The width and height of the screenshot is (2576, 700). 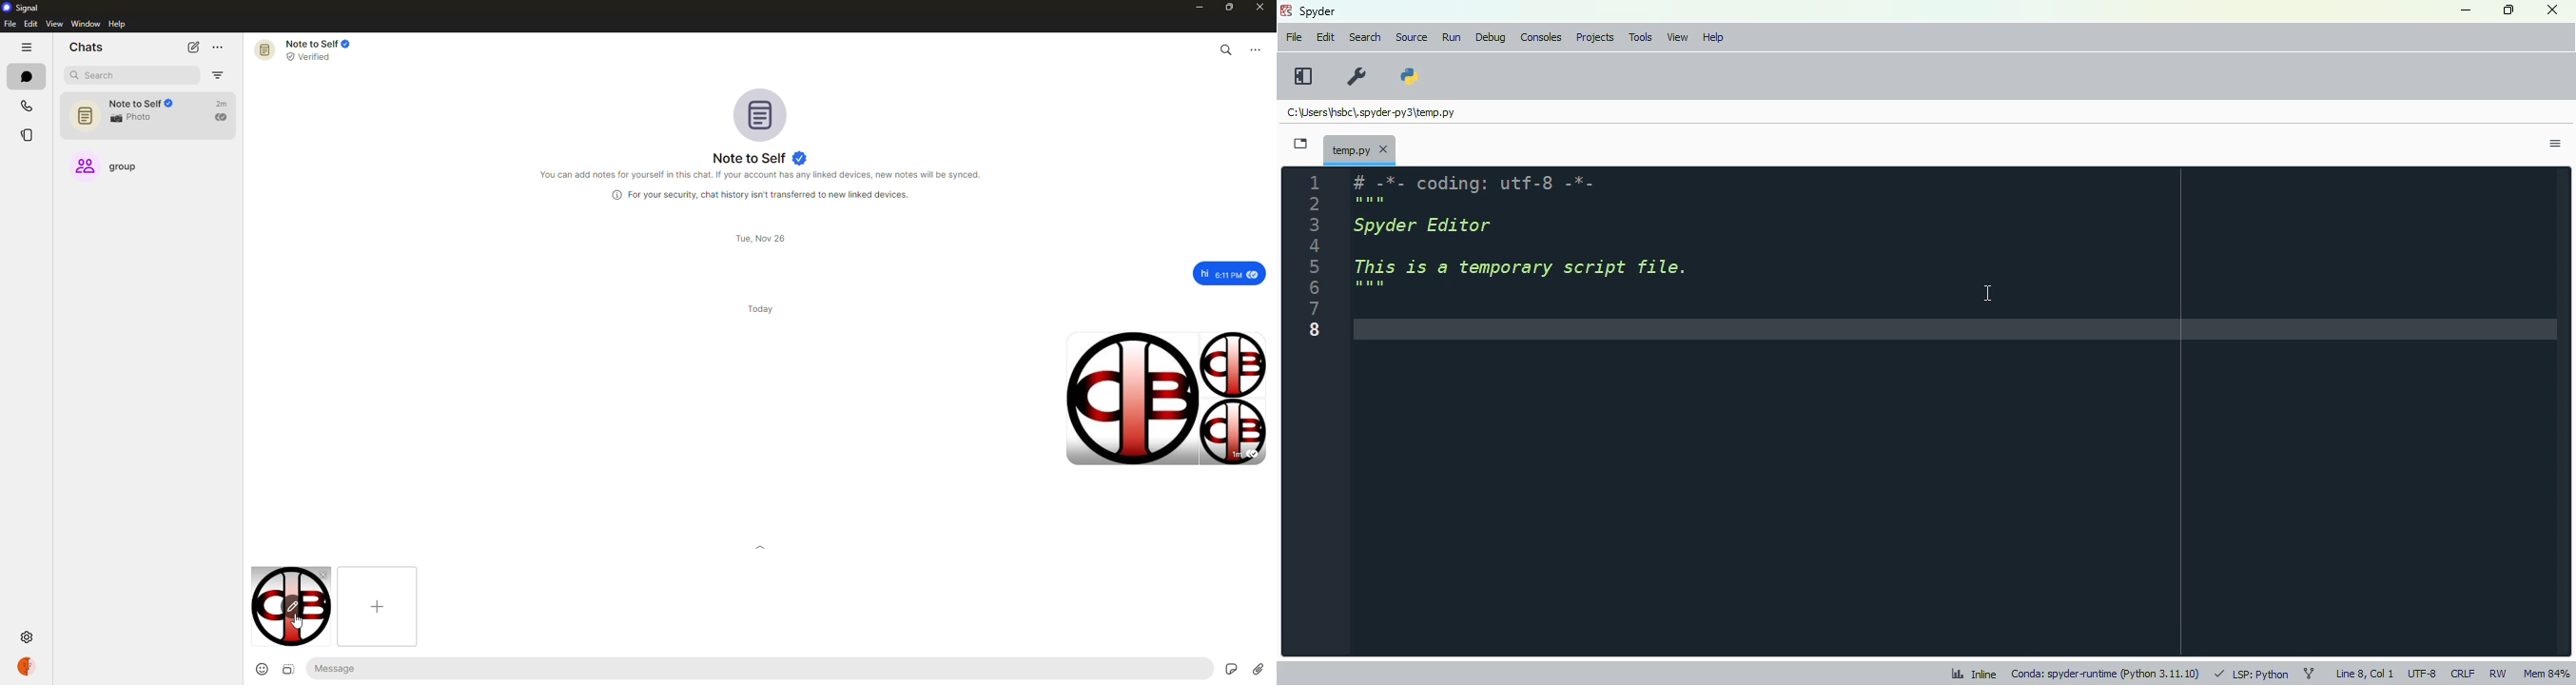 I want to click on temporary file, so click(x=1358, y=149).